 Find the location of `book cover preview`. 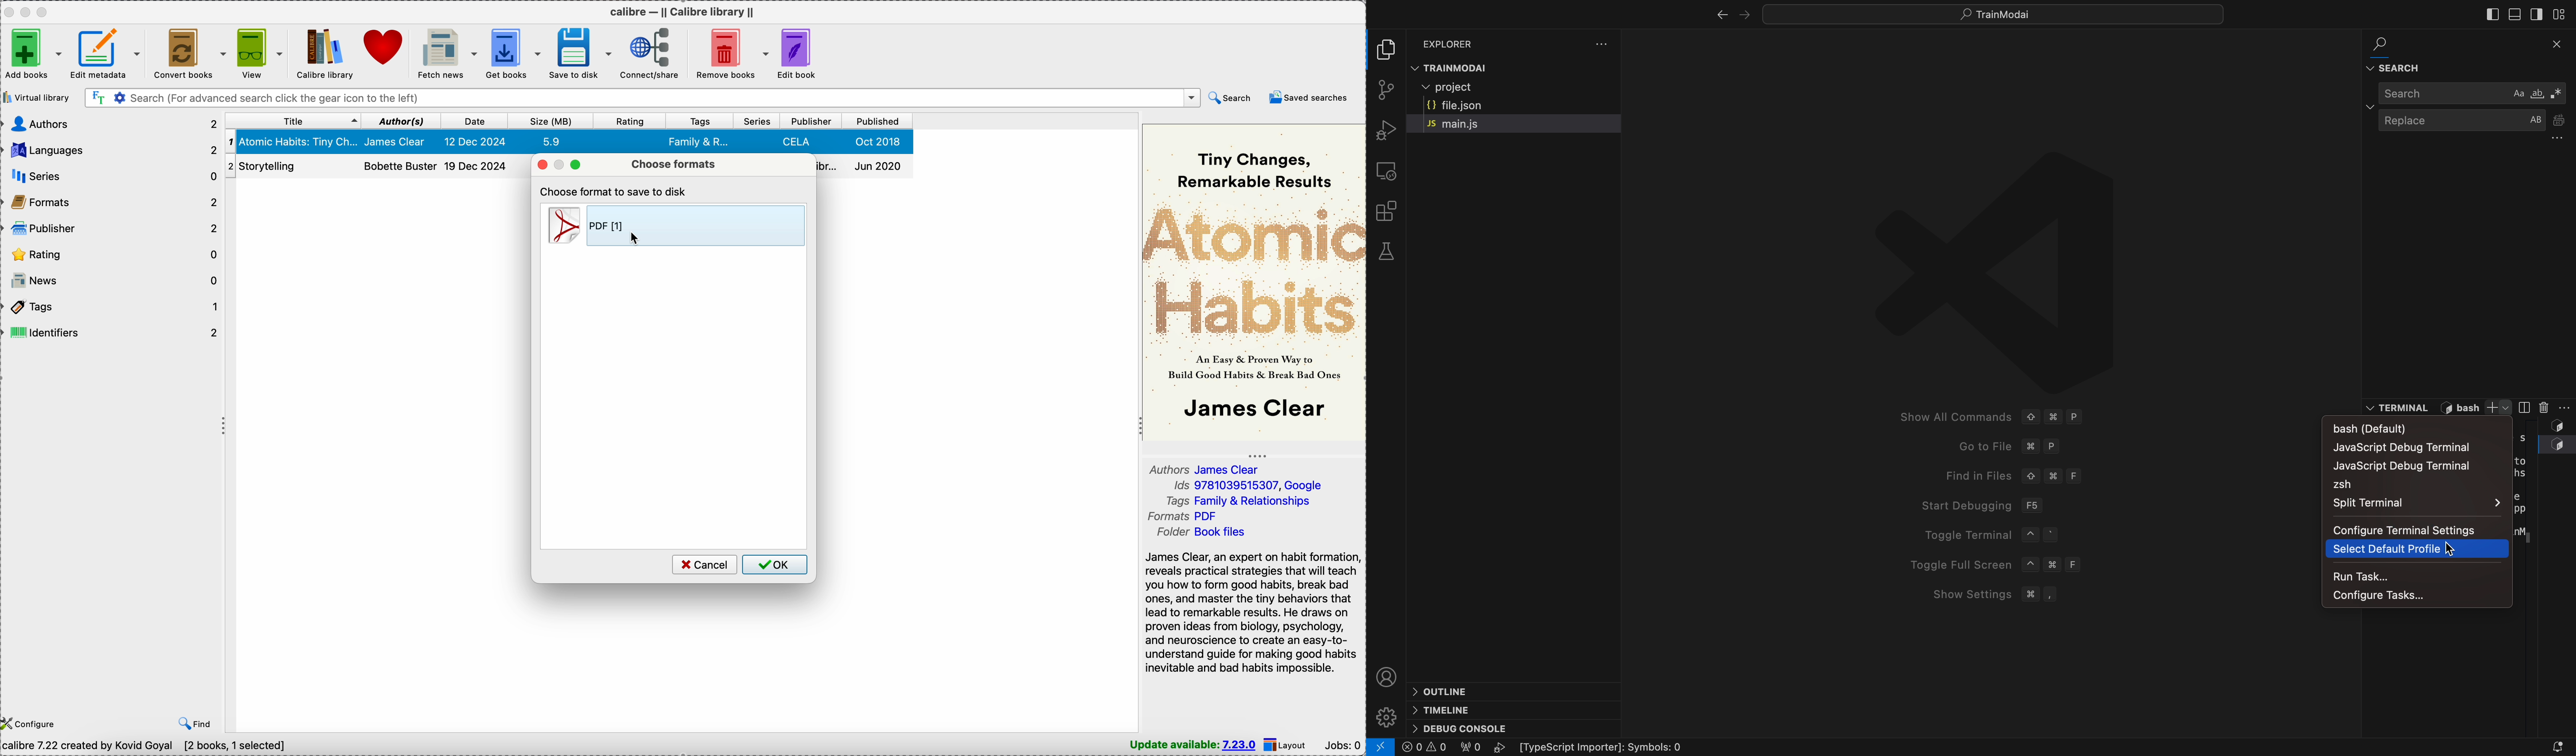

book cover preview is located at coordinates (1253, 282).